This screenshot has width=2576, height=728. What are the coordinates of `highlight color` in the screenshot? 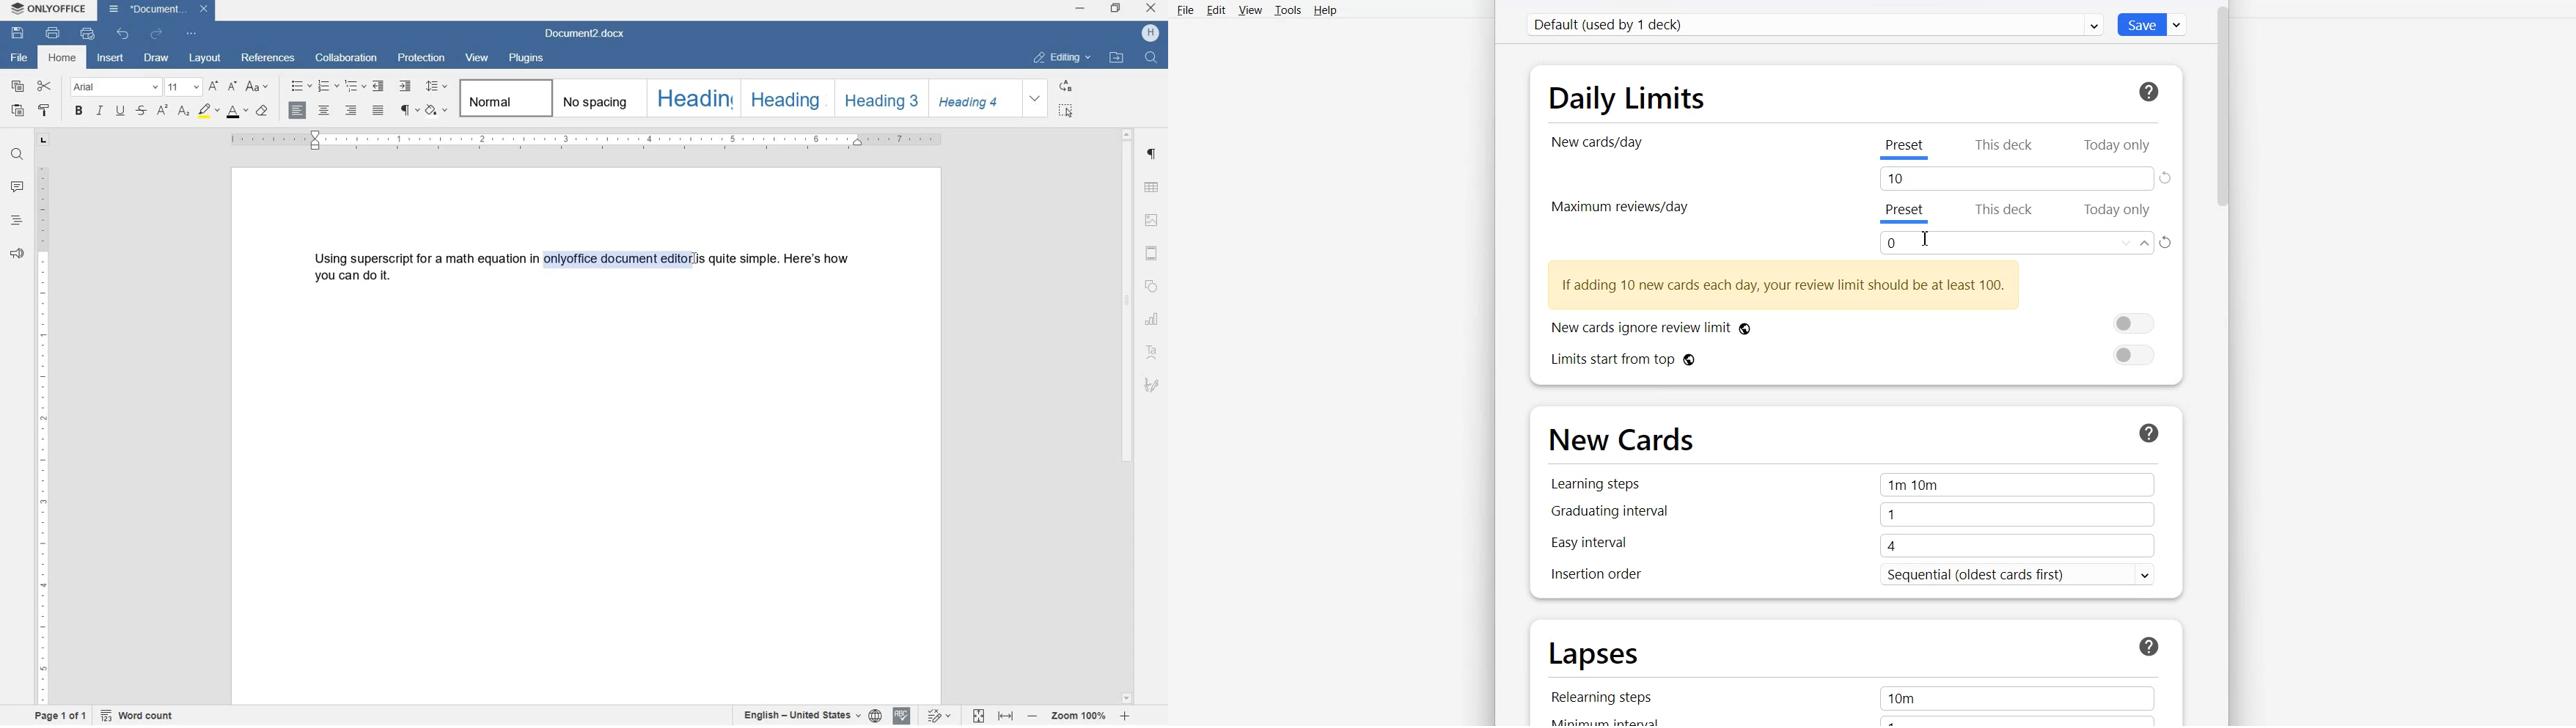 It's located at (207, 110).